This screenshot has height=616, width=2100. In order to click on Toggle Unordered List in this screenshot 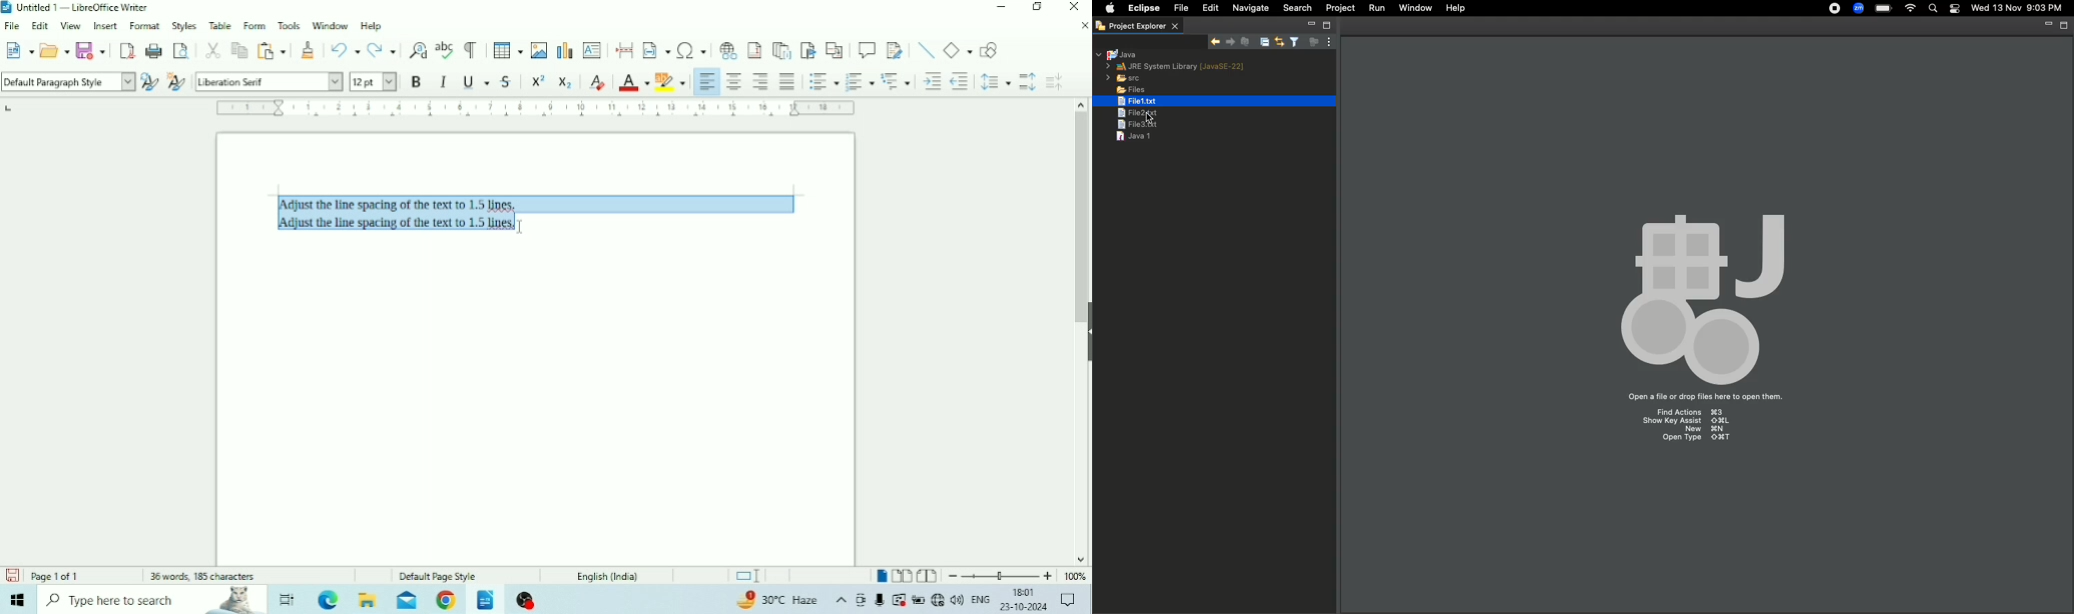, I will do `click(822, 79)`.